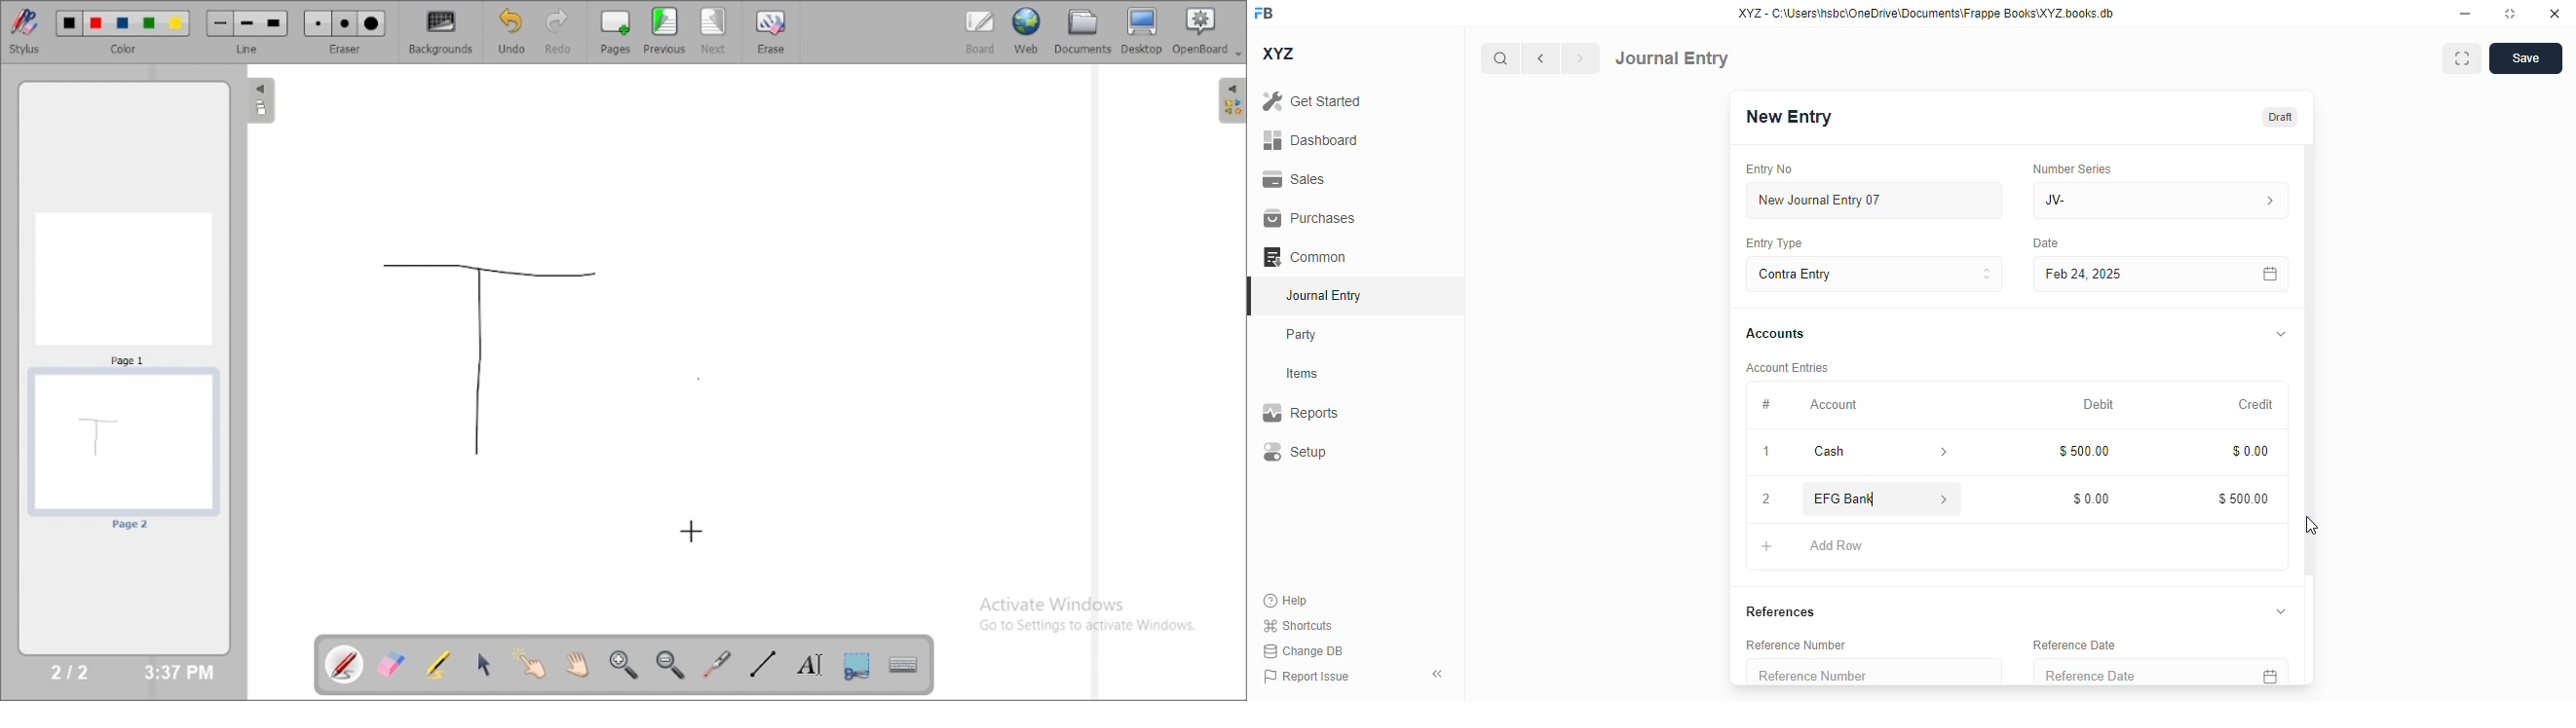 The image size is (2576, 728). Describe the element at coordinates (1305, 256) in the screenshot. I see `common` at that location.